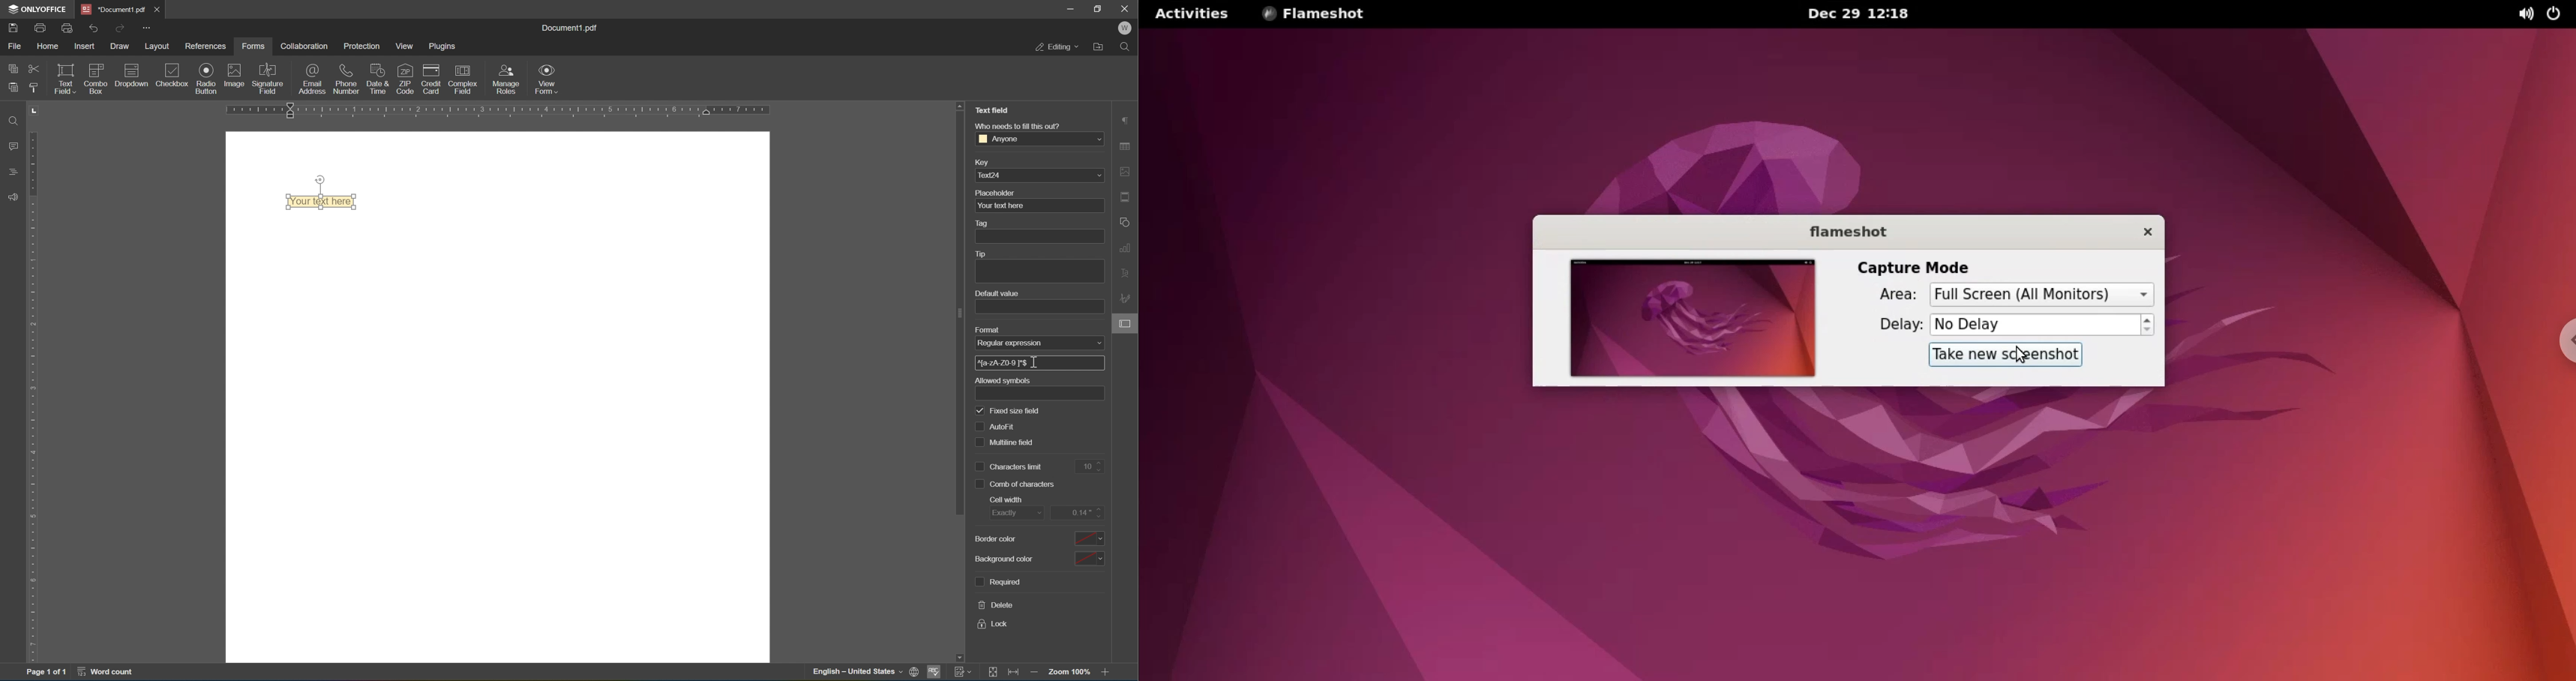  Describe the element at coordinates (408, 46) in the screenshot. I see `view` at that location.